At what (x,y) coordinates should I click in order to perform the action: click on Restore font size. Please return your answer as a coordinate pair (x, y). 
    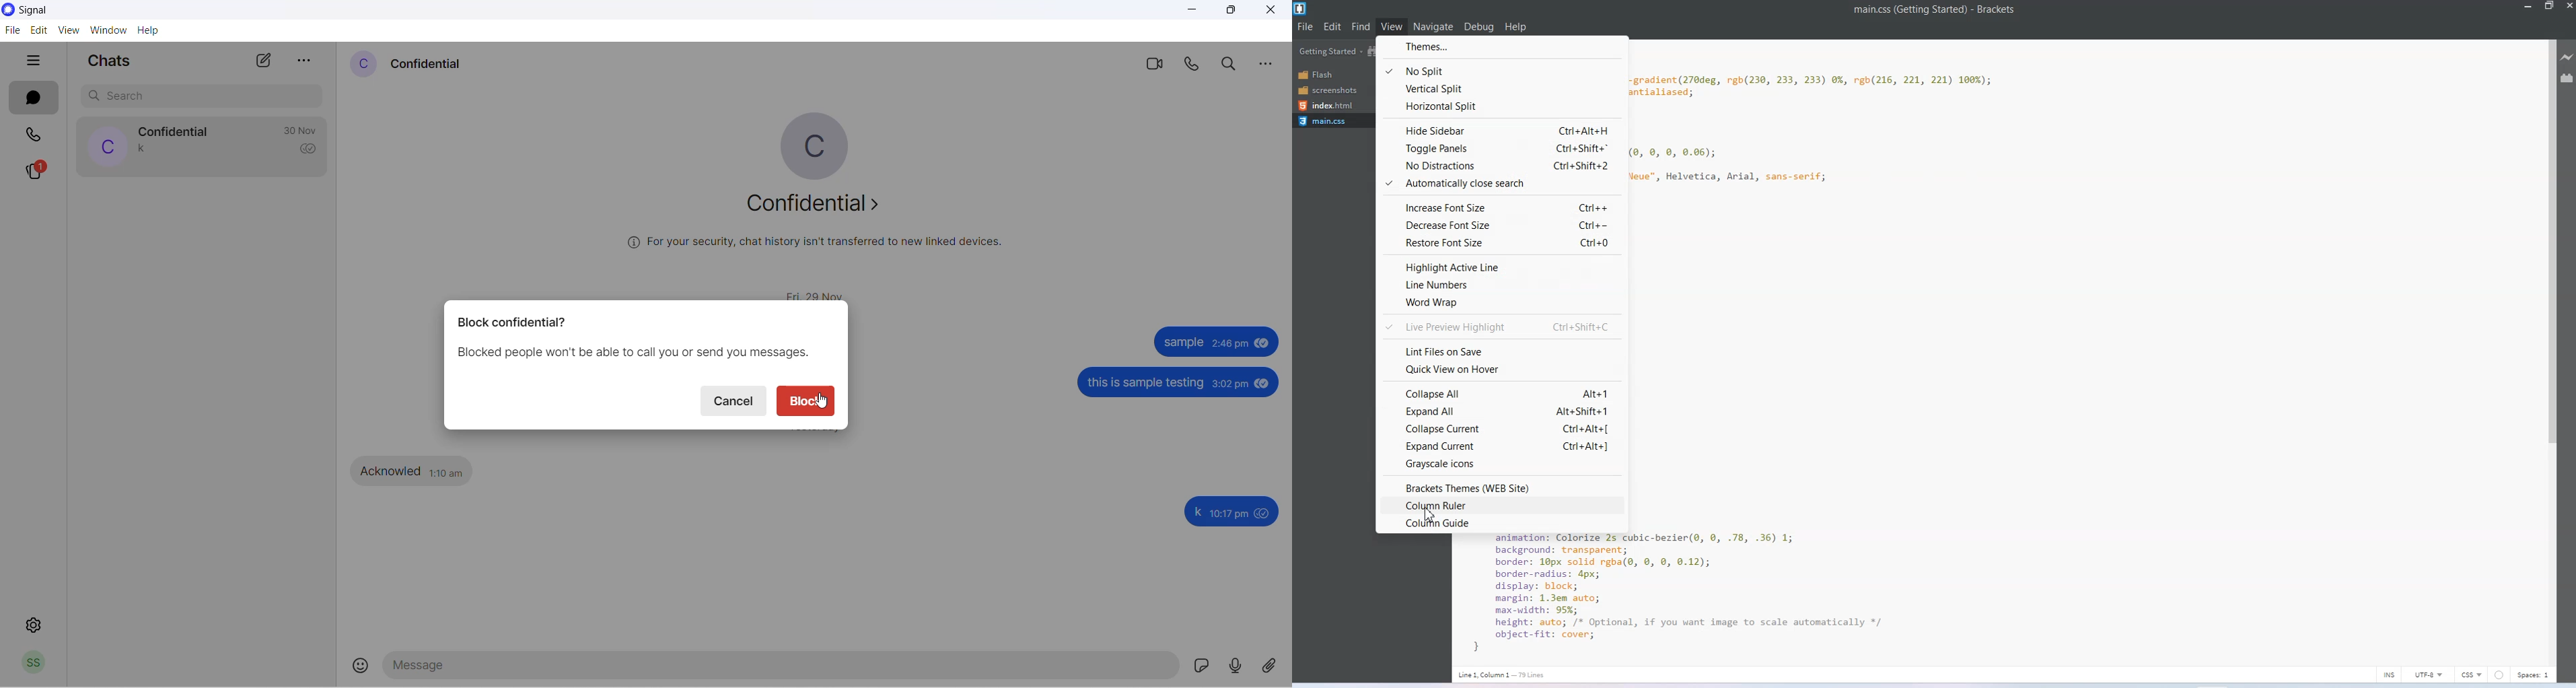
    Looking at the image, I should click on (1501, 244).